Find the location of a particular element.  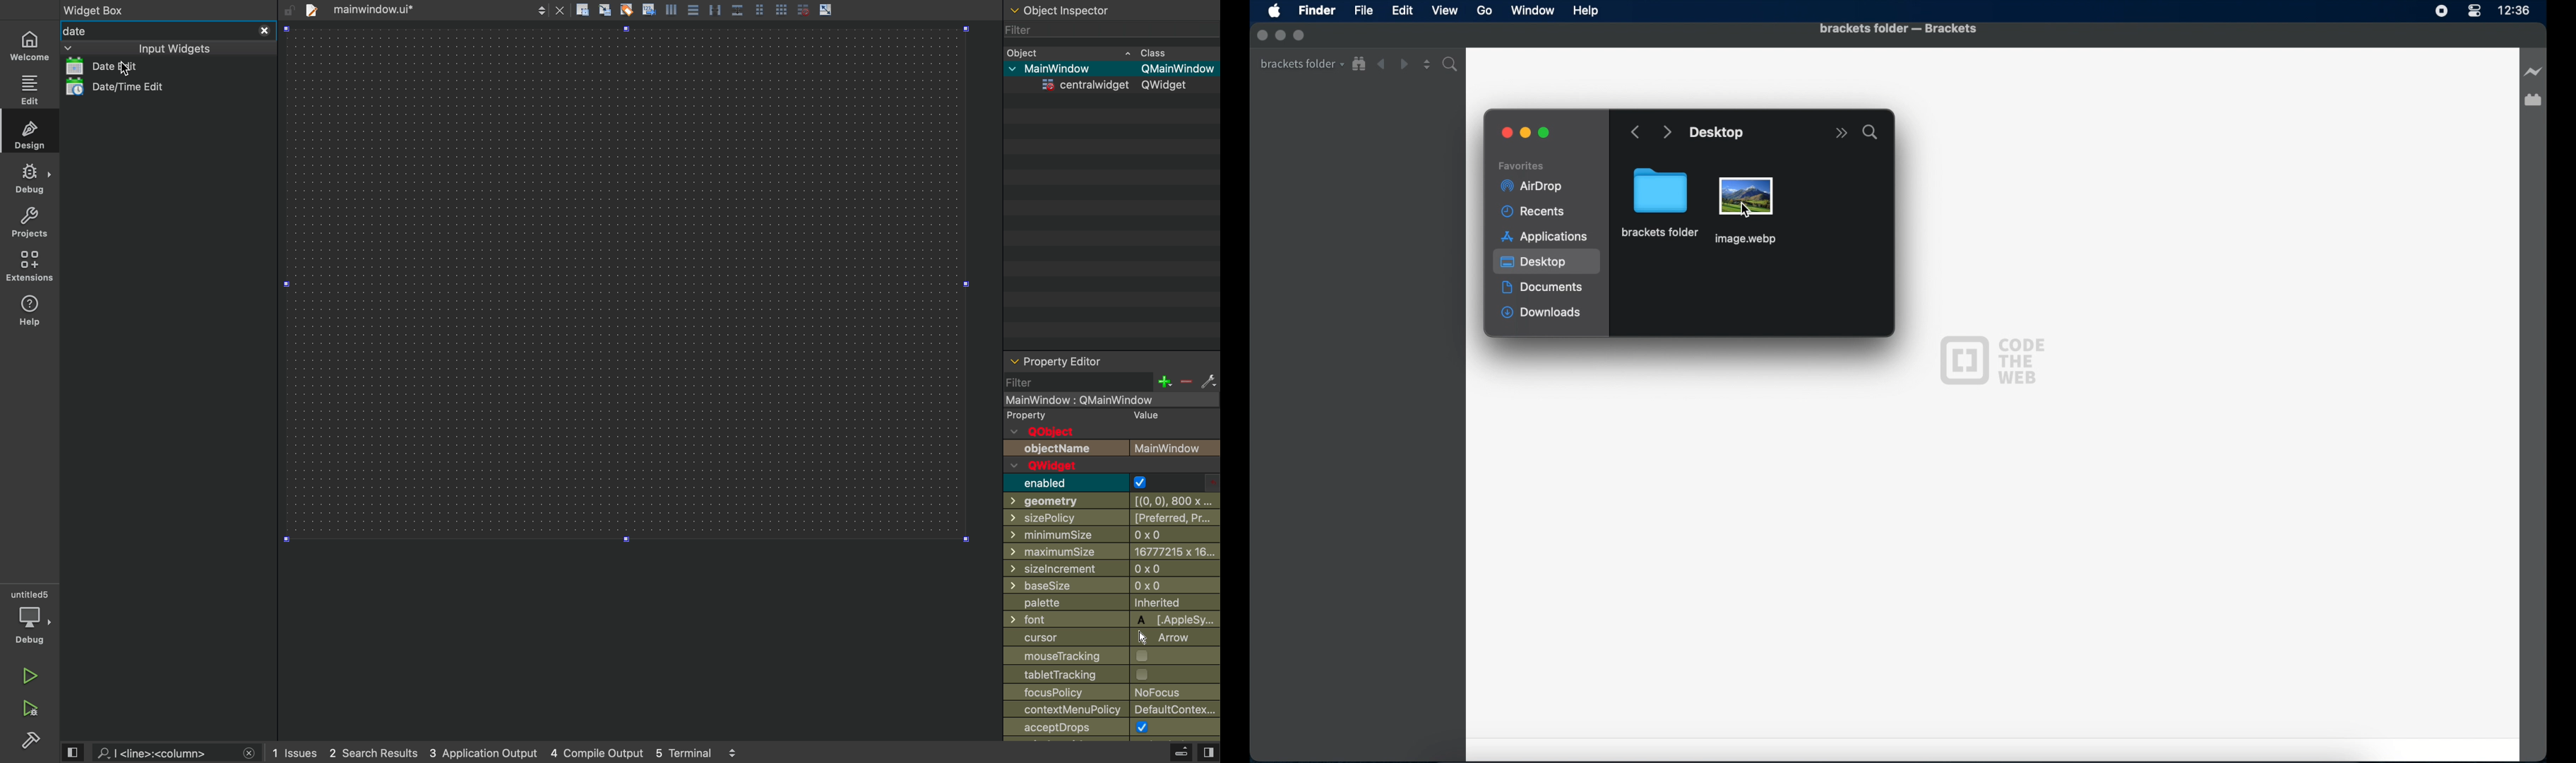

Finder is located at coordinates (1318, 10).